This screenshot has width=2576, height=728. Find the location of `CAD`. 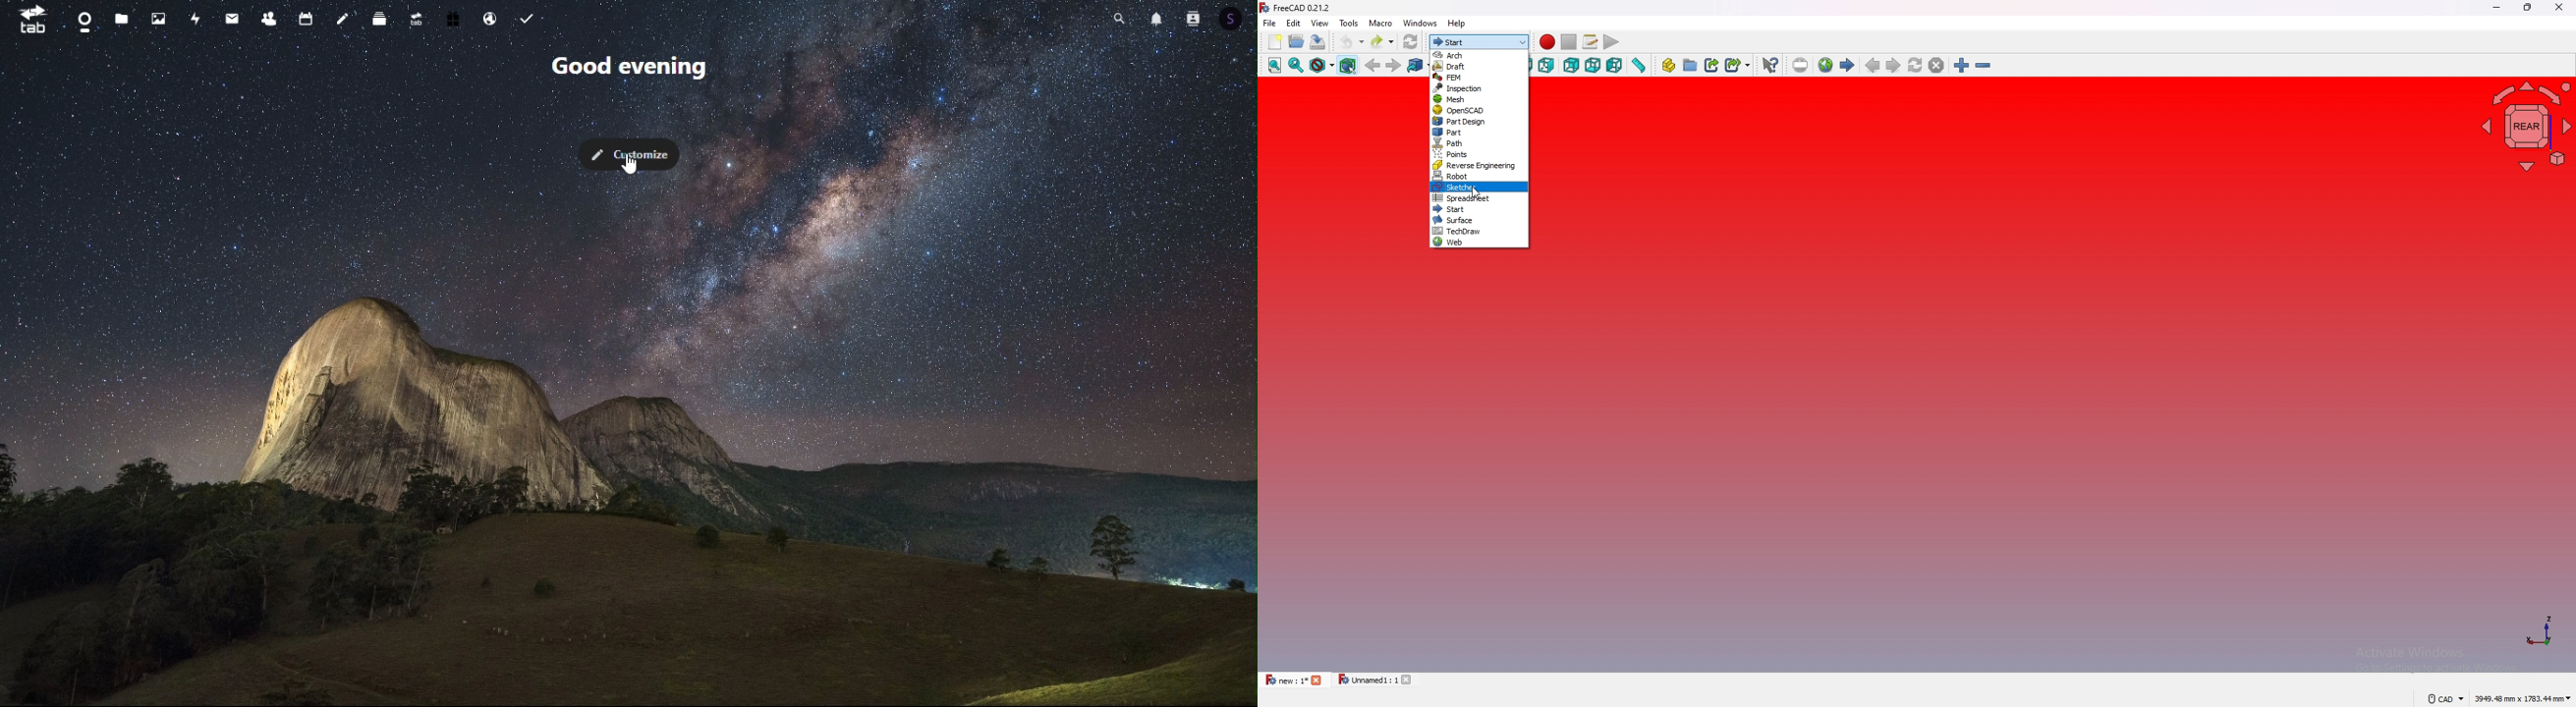

CAD is located at coordinates (2442, 698).